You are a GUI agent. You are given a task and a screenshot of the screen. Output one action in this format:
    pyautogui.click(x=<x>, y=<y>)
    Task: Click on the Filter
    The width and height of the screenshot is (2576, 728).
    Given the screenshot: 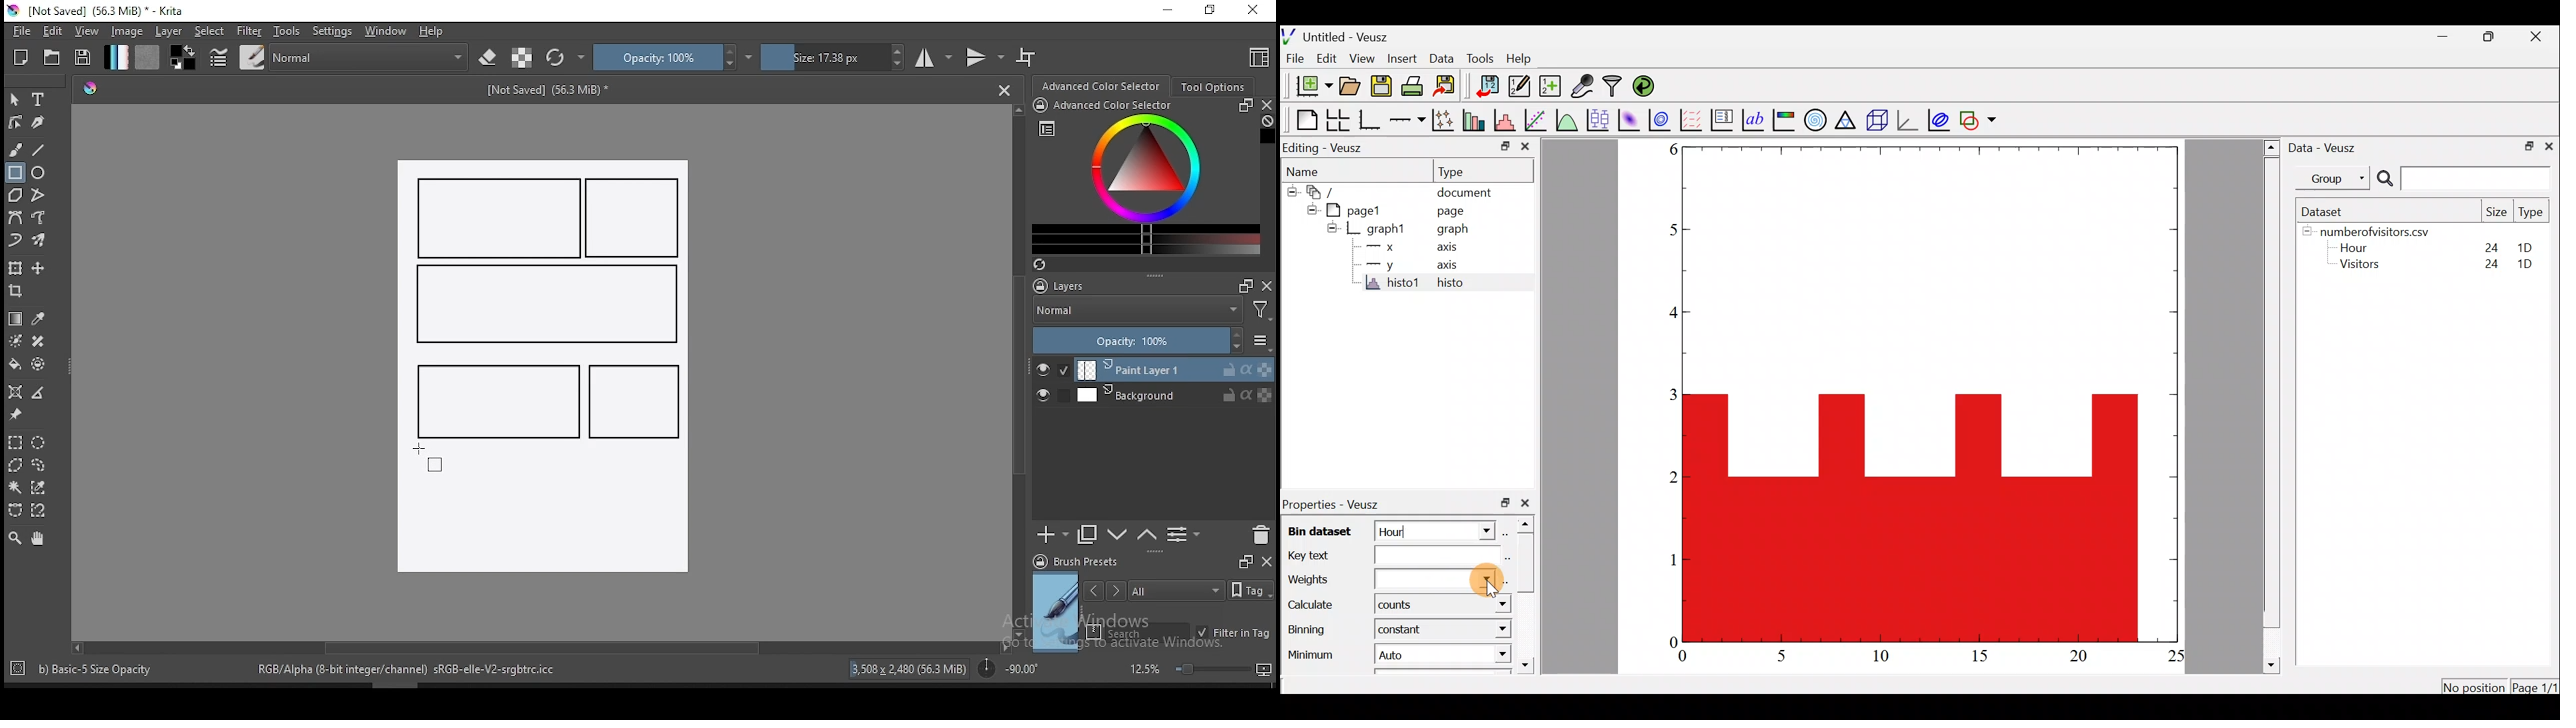 What is the action you would take?
    pyautogui.click(x=1261, y=313)
    